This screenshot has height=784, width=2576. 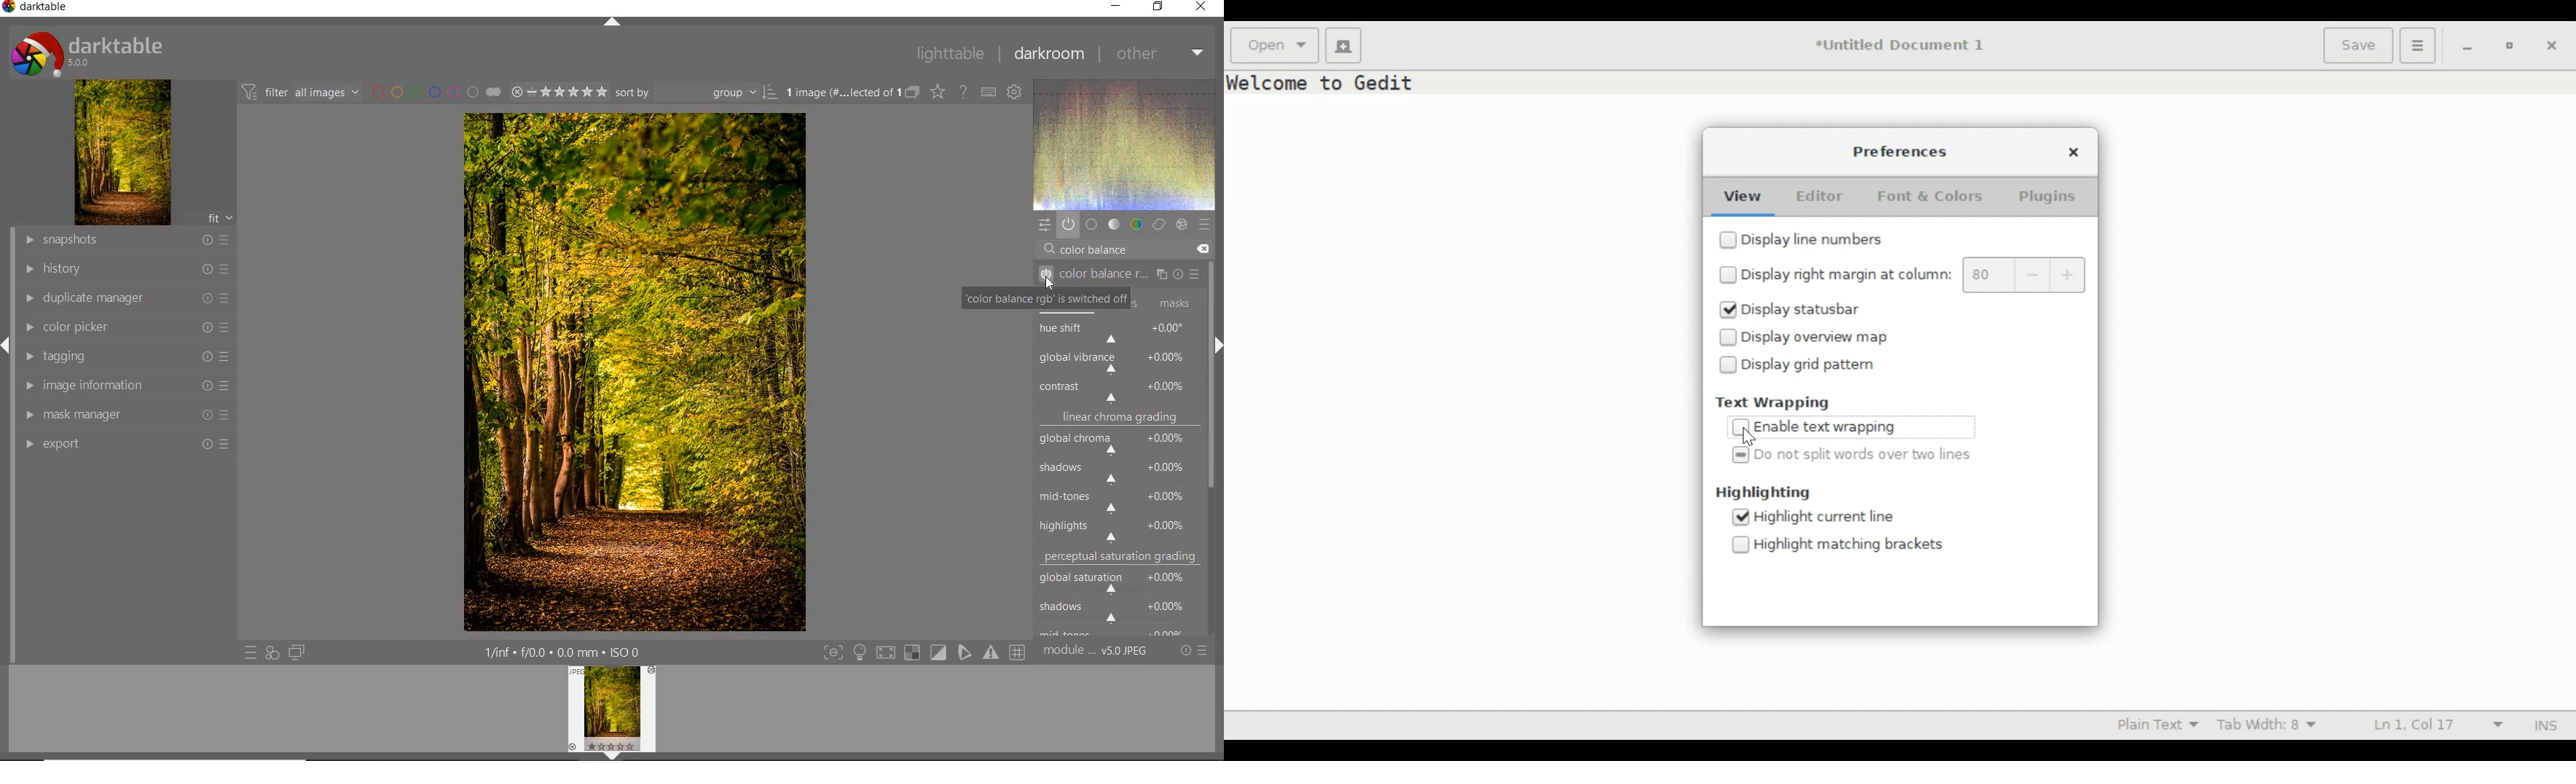 I want to click on filter by image color label, so click(x=435, y=92).